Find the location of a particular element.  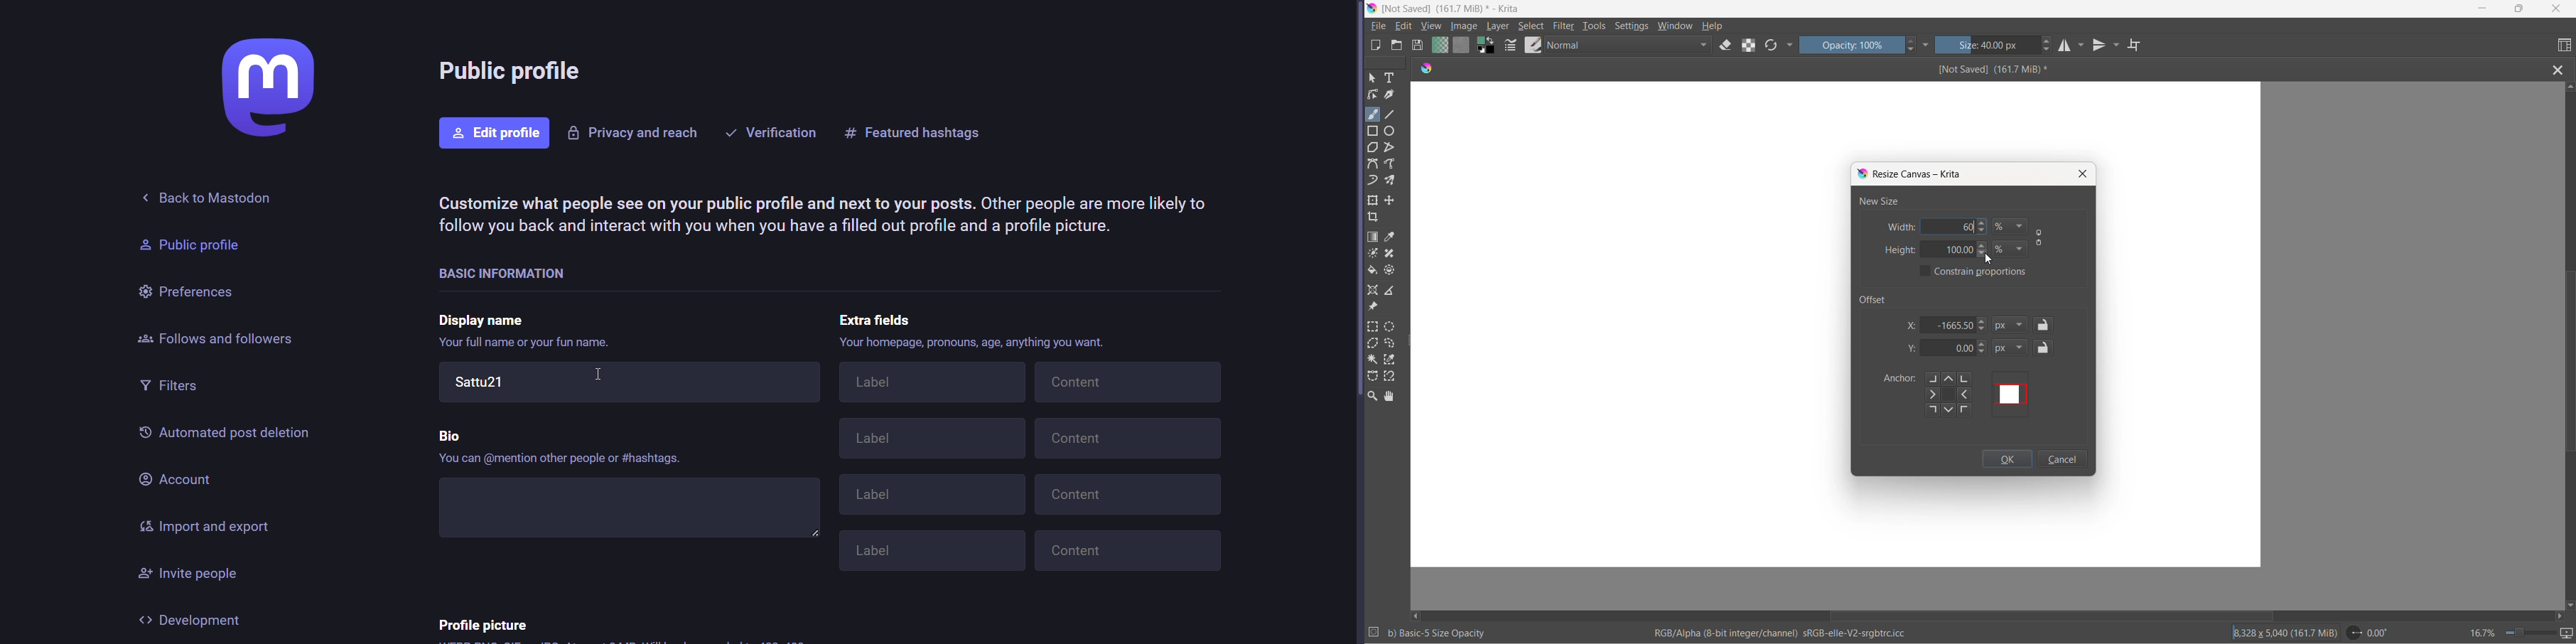

minimize is located at coordinates (2484, 9).